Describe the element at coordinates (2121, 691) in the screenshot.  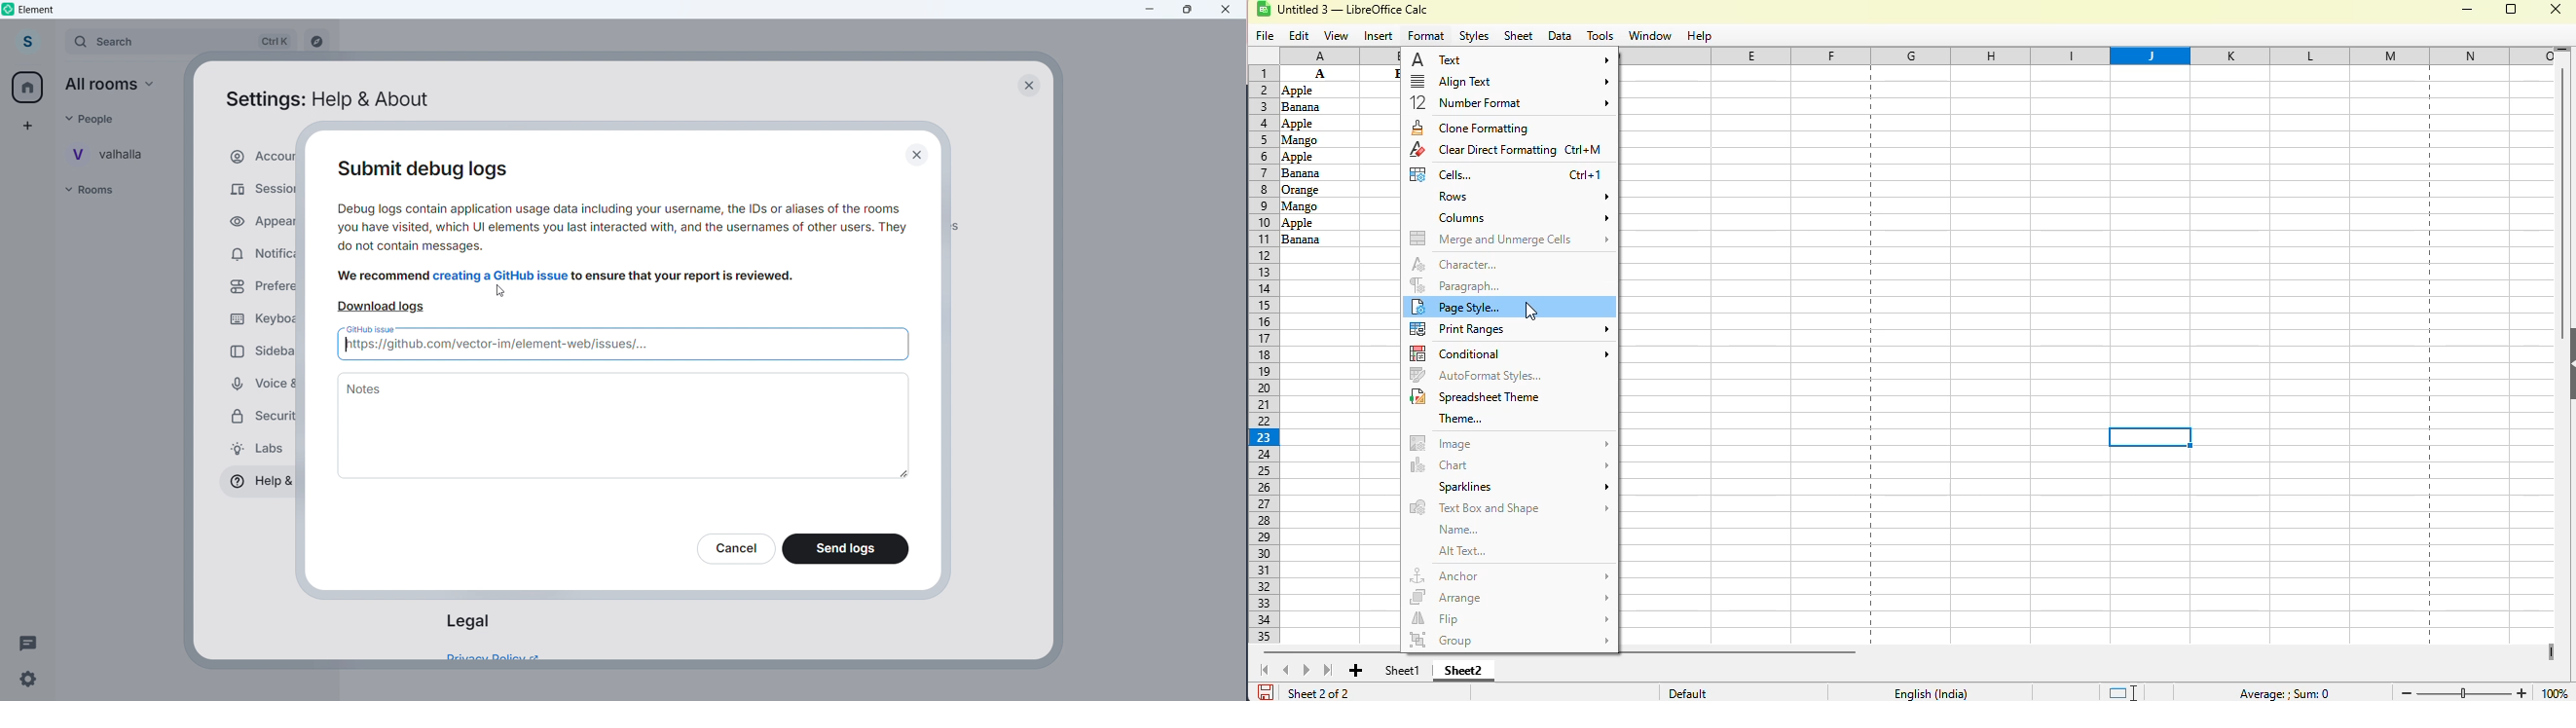
I see `standard selection` at that location.